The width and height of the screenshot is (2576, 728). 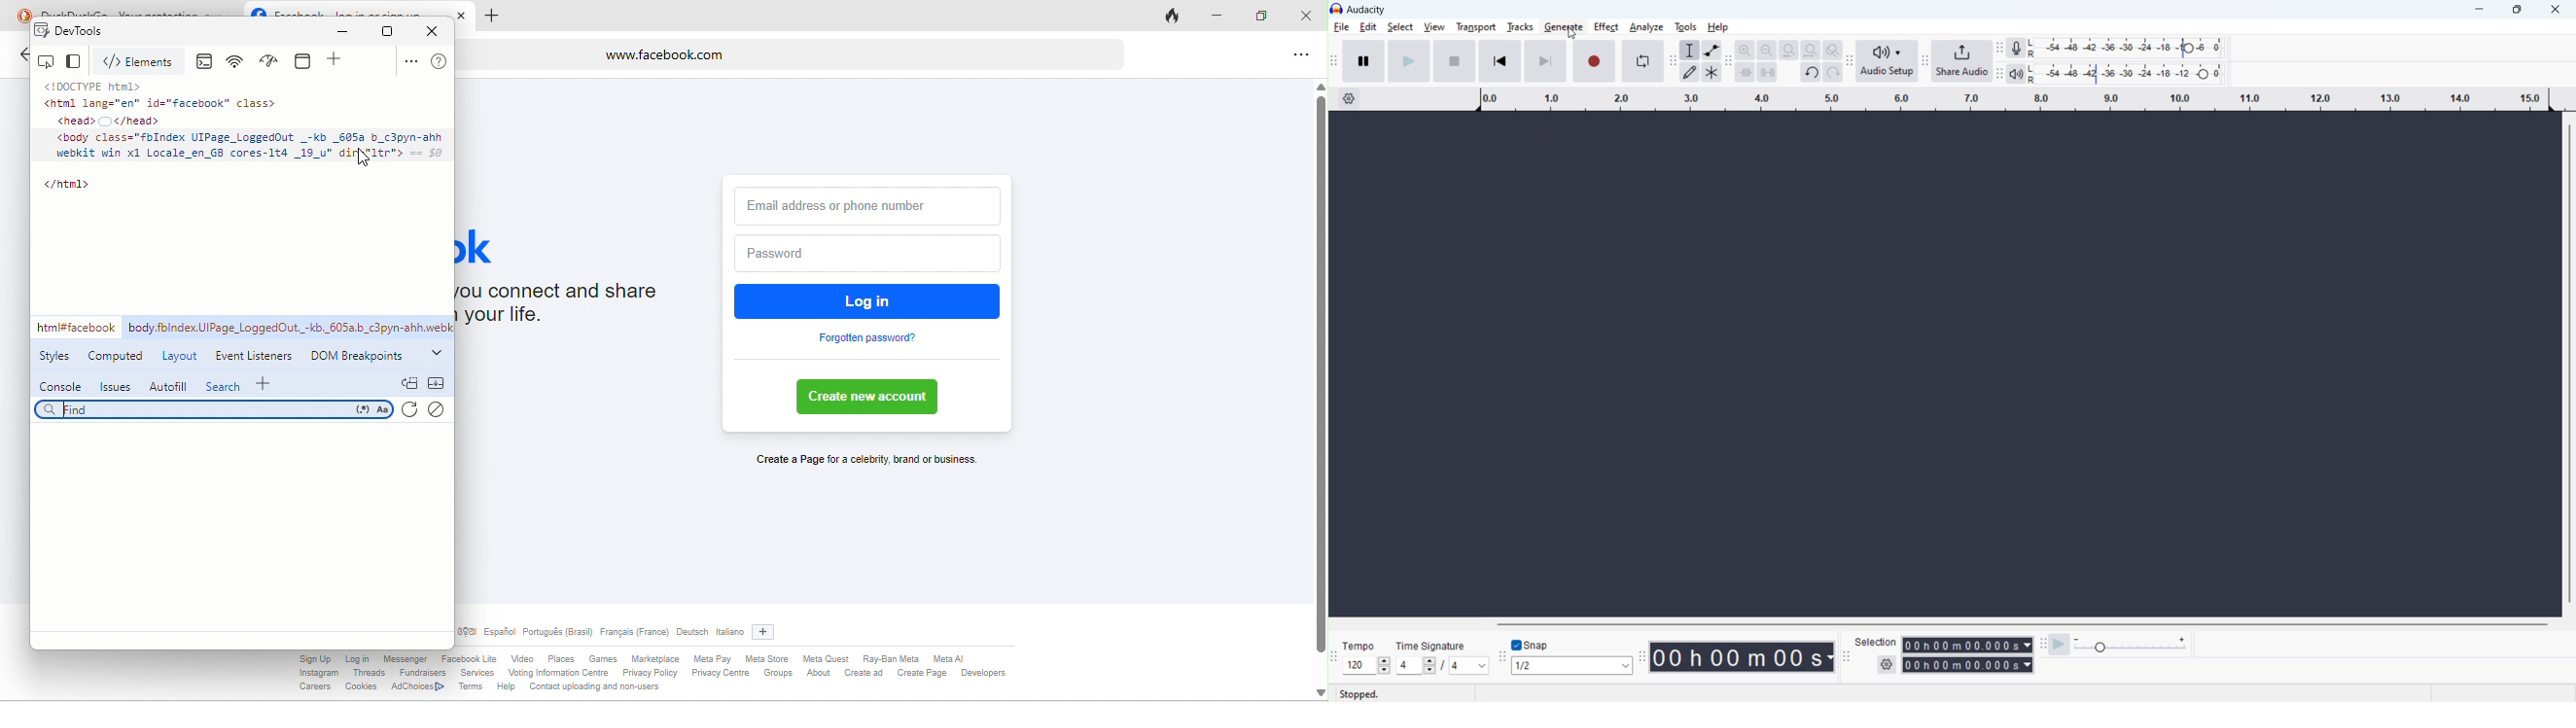 I want to click on settings, so click(x=1887, y=665).